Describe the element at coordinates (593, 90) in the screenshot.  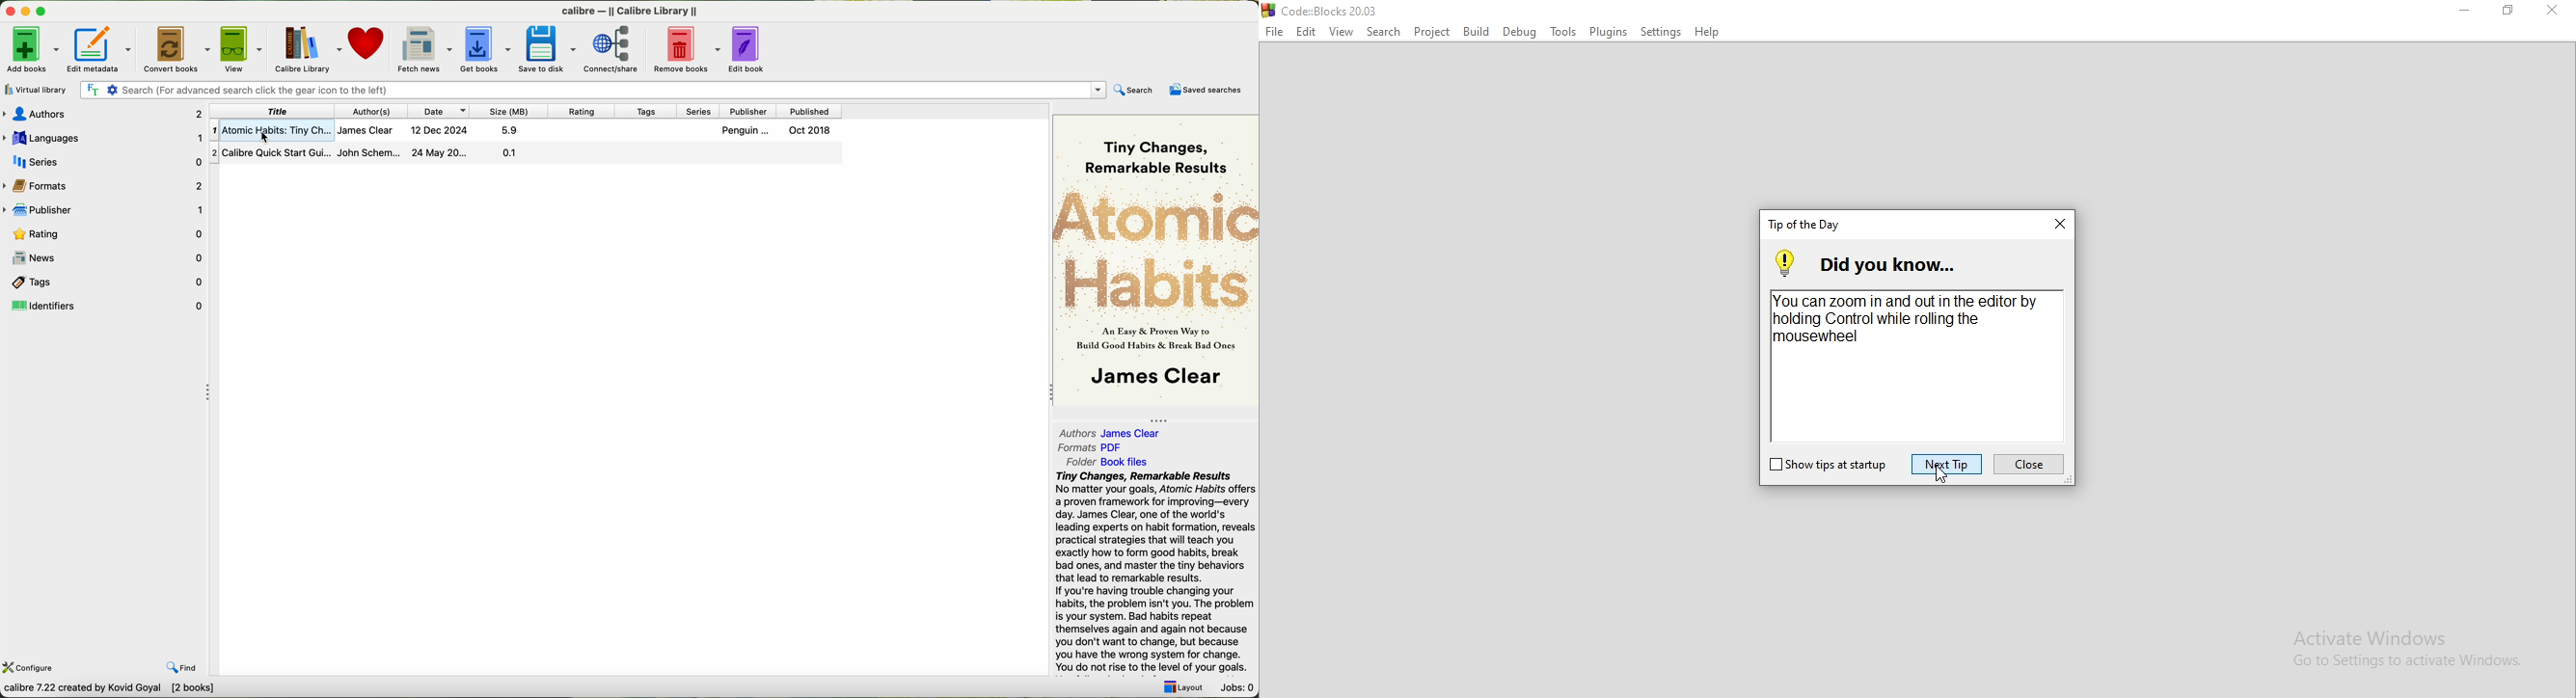
I see `search bar` at that location.